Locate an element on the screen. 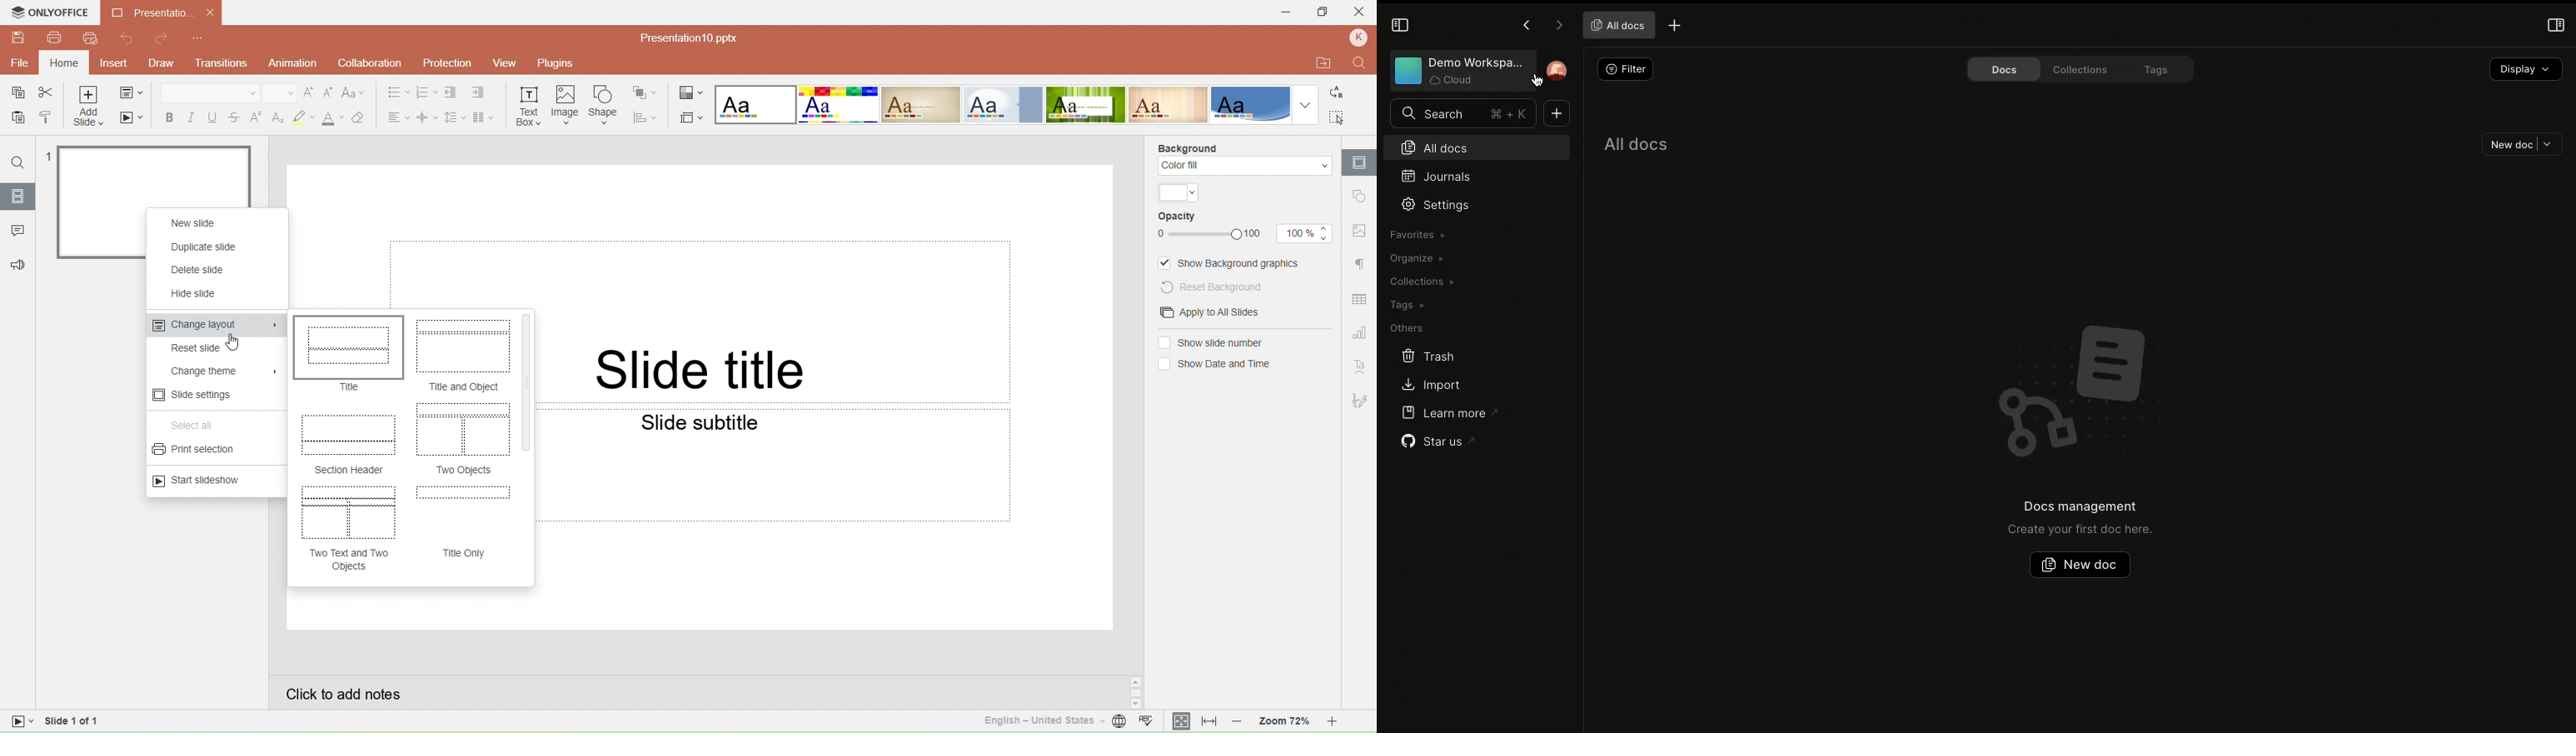  Paragraph setting is located at coordinates (1360, 265).